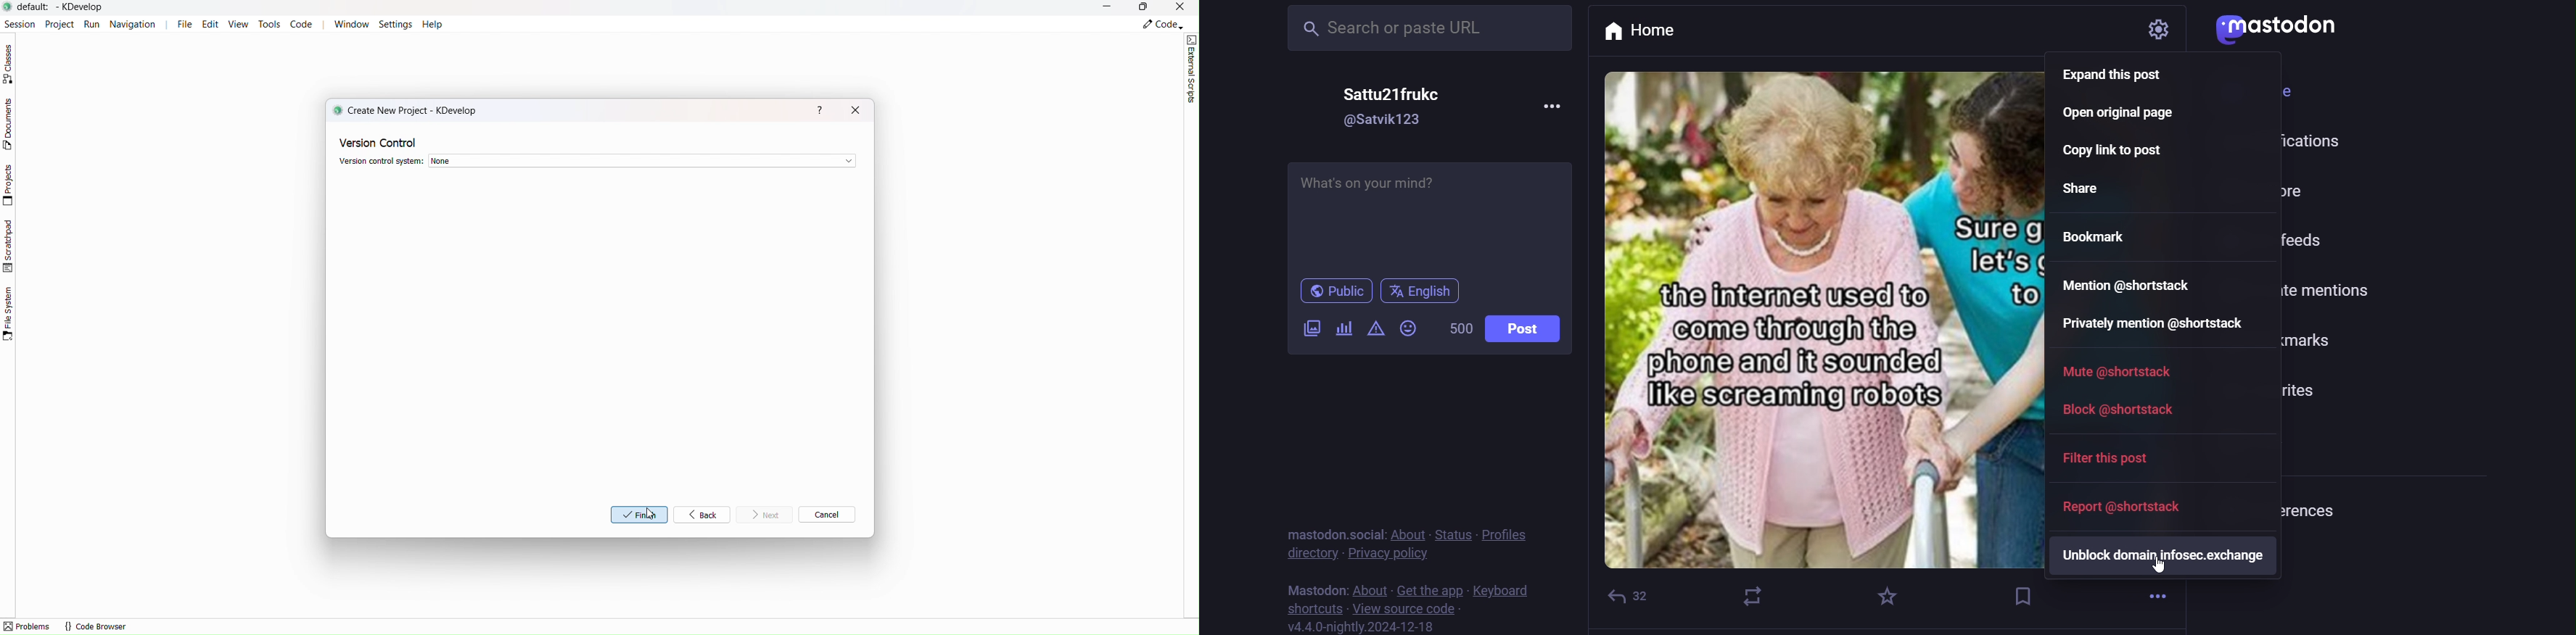 The image size is (2576, 644). What do you see at coordinates (2151, 592) in the screenshot?
I see `more` at bounding box center [2151, 592].